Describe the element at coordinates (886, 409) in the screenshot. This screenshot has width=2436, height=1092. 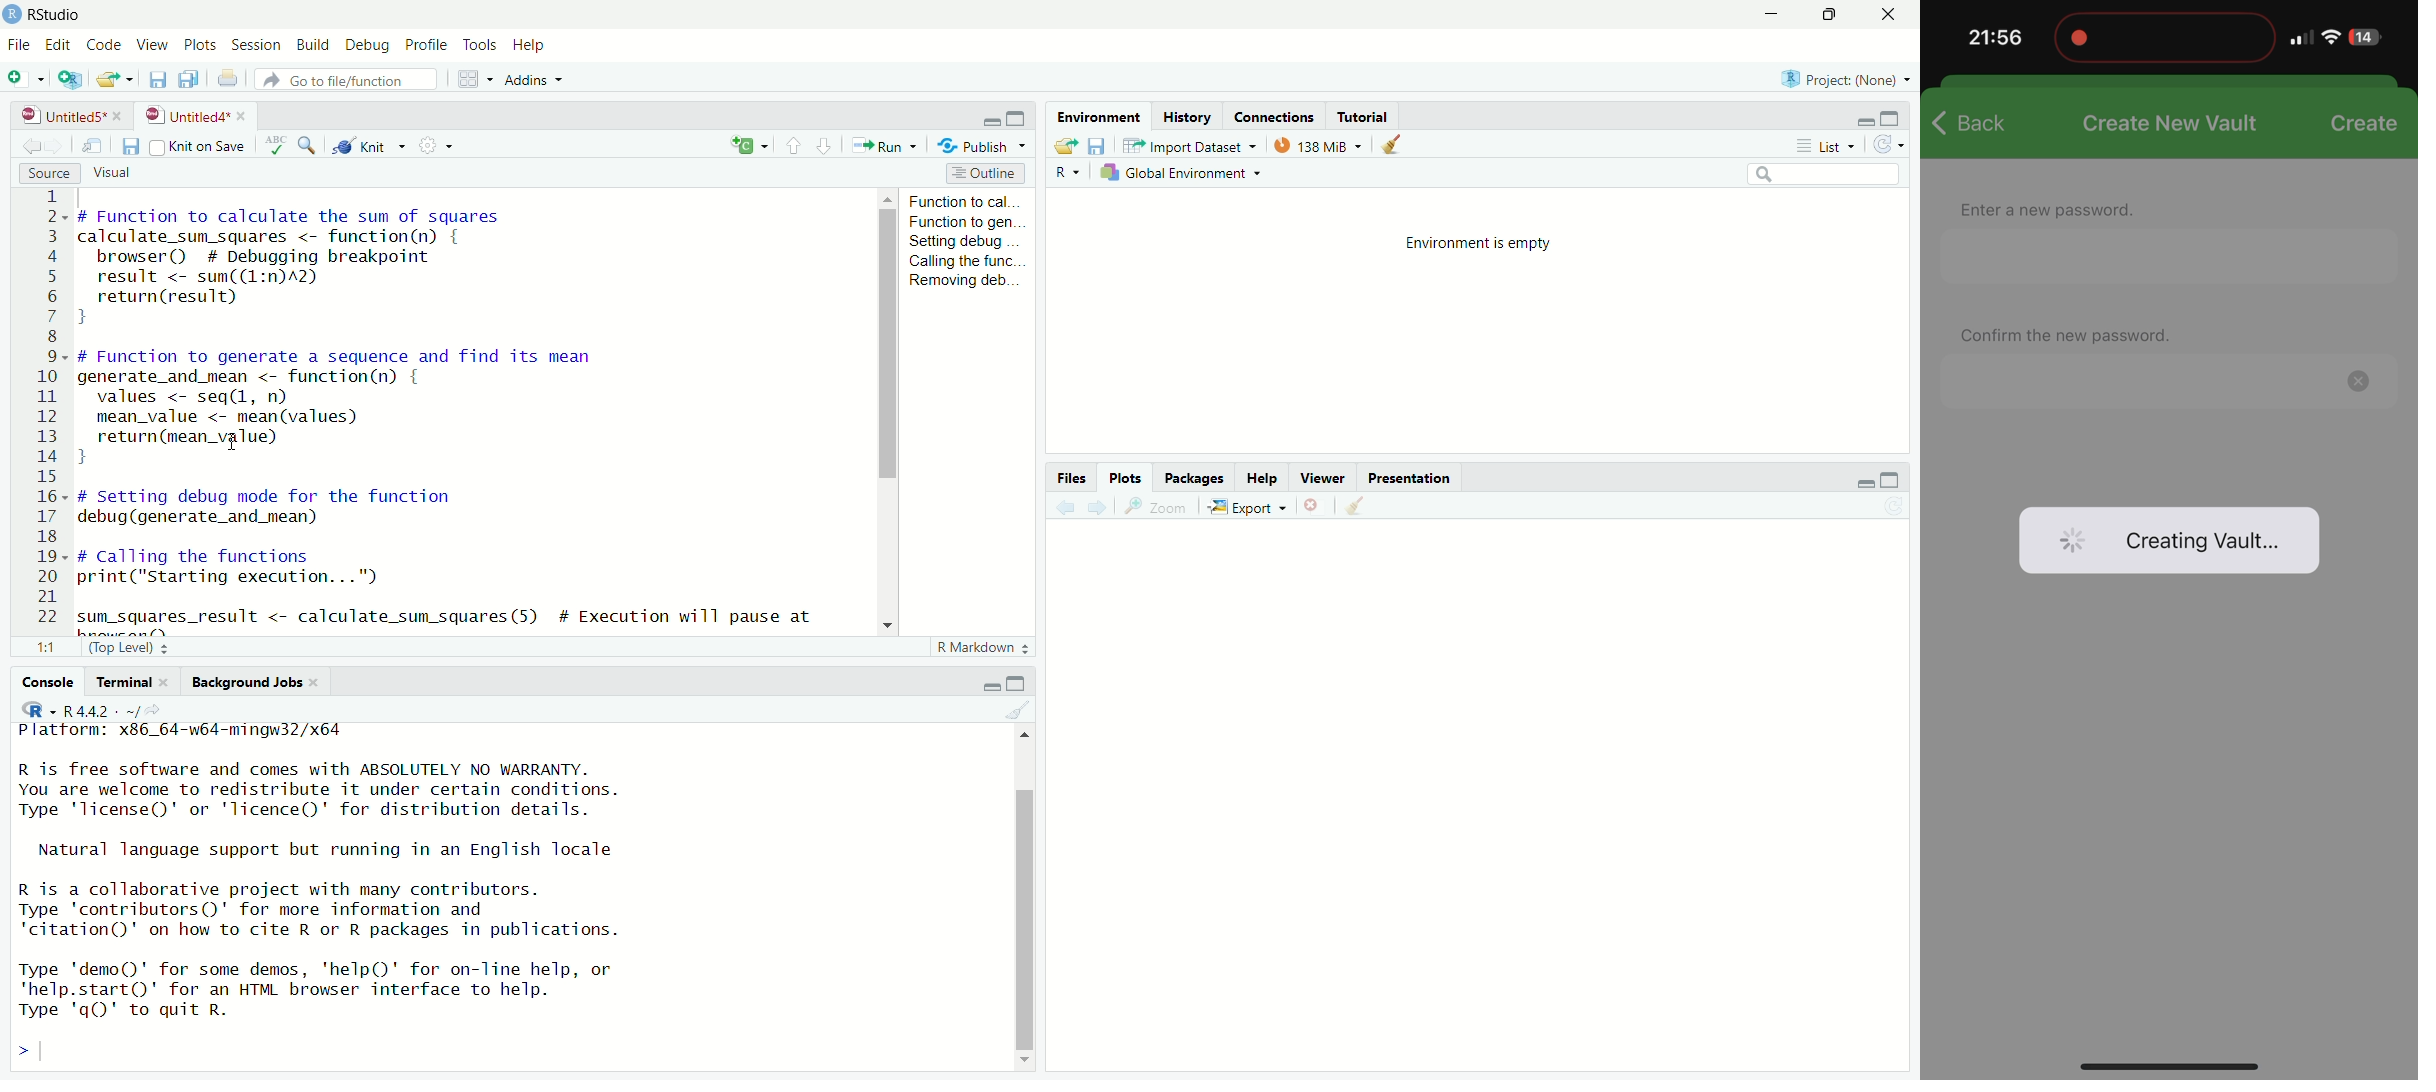
I see `scrollbar` at that location.